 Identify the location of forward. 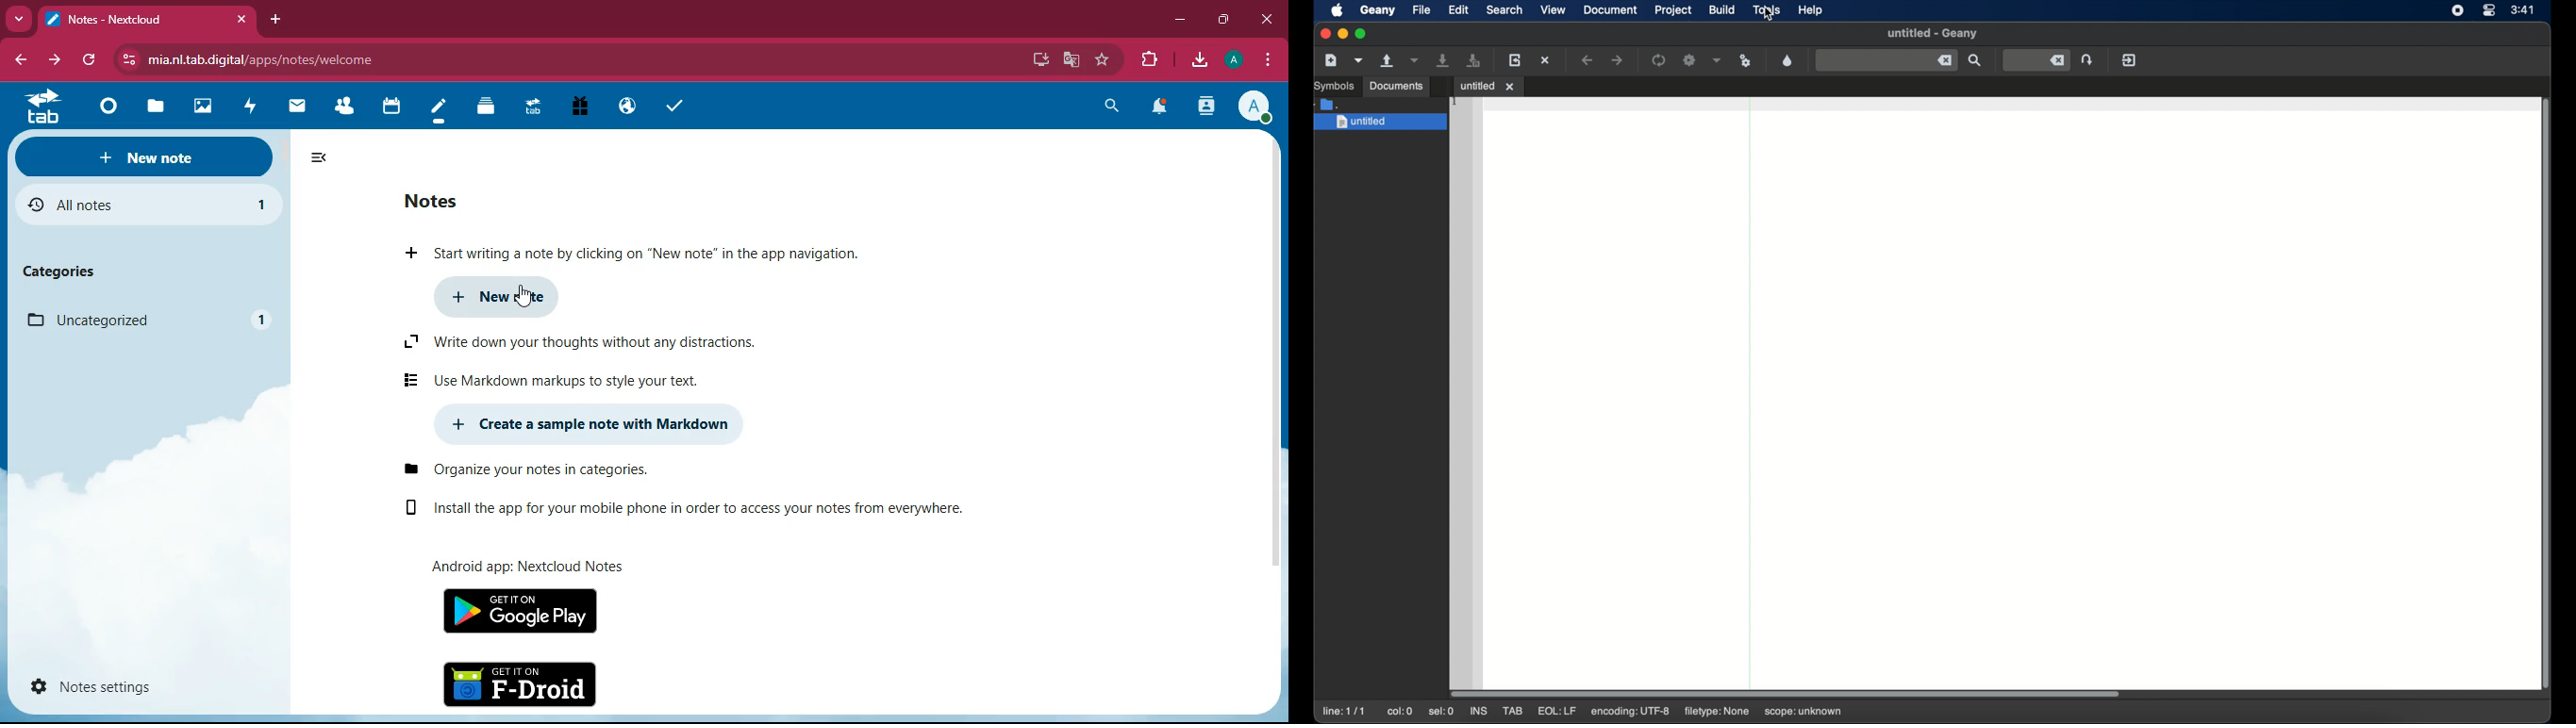
(56, 59).